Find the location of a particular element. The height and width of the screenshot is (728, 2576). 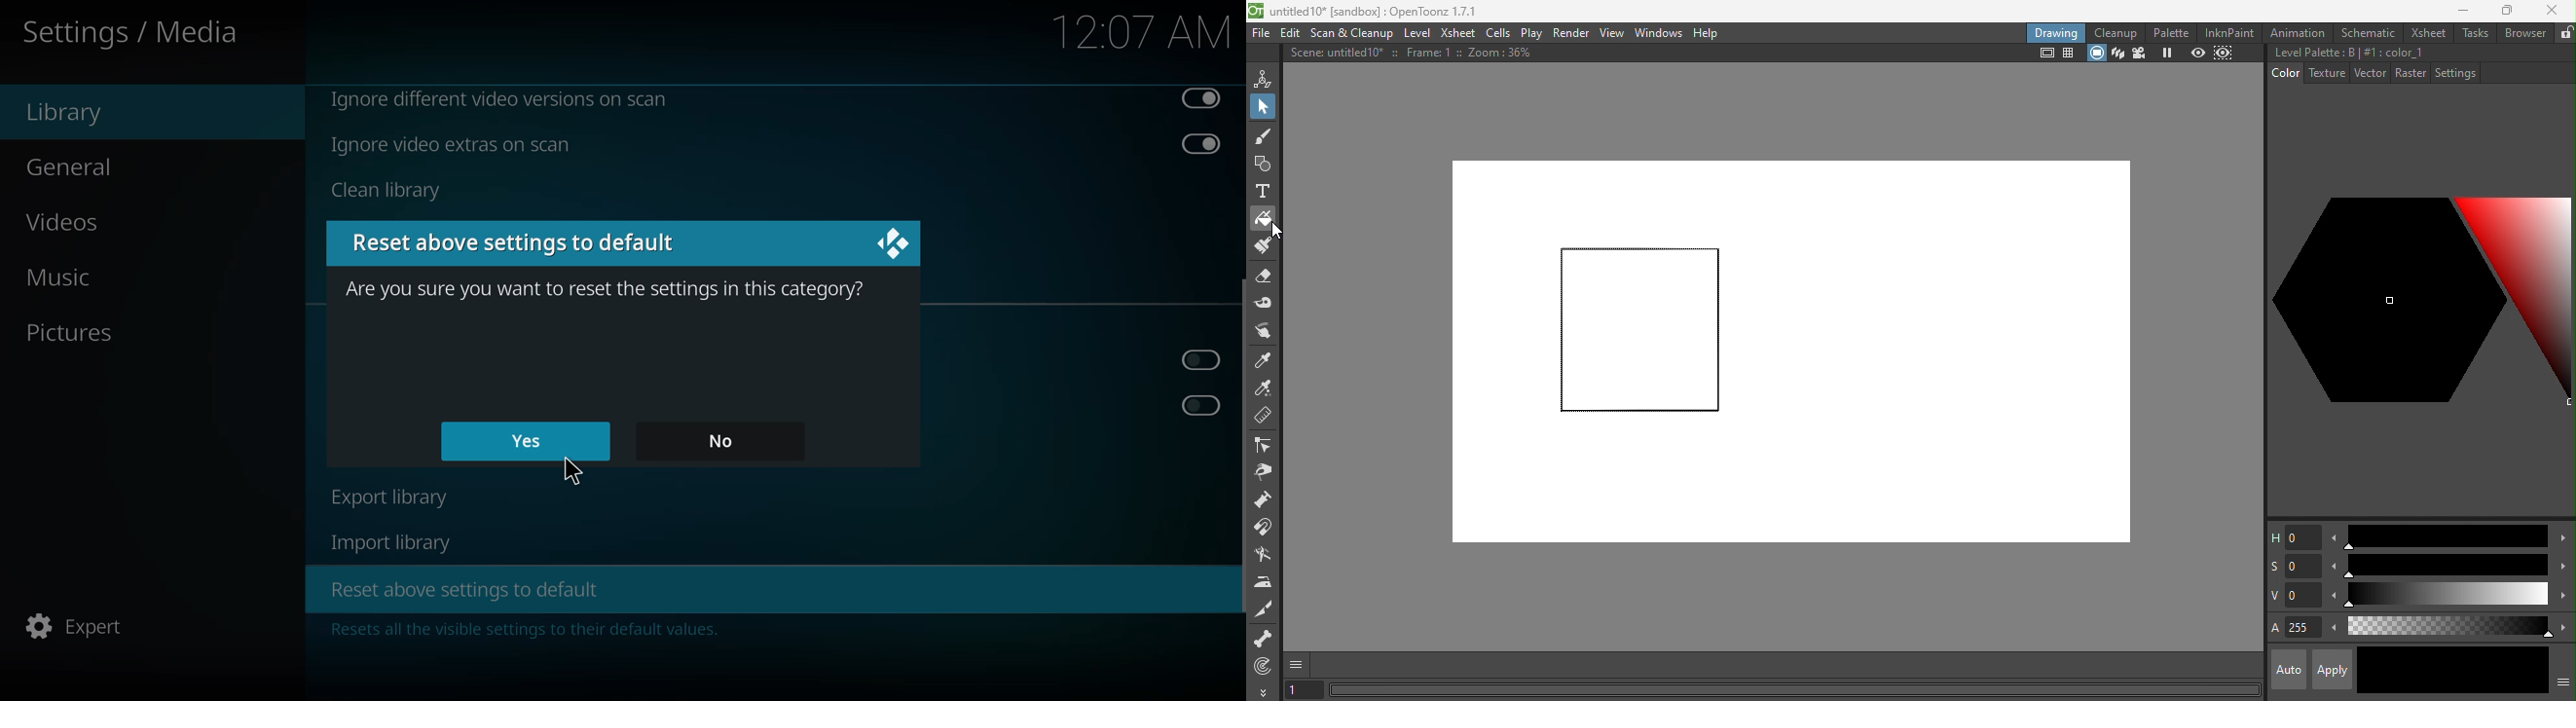

field guide is located at coordinates (2070, 55).